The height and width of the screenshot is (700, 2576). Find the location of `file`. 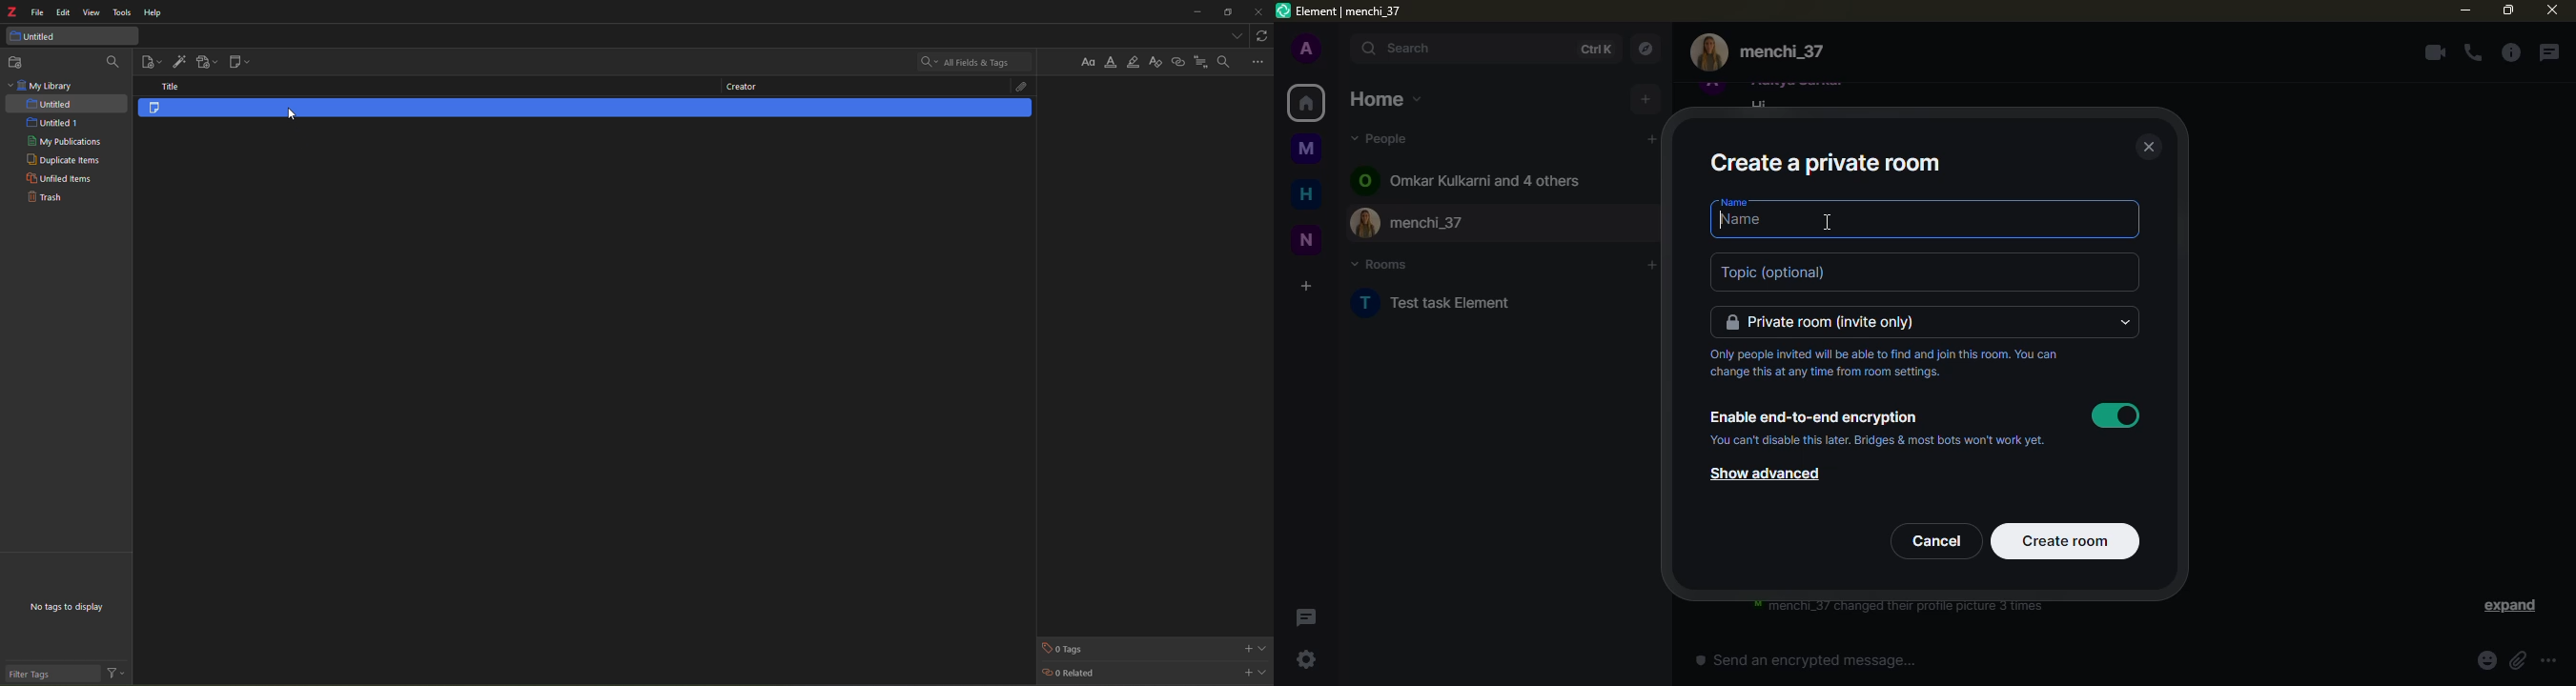

file is located at coordinates (39, 13).